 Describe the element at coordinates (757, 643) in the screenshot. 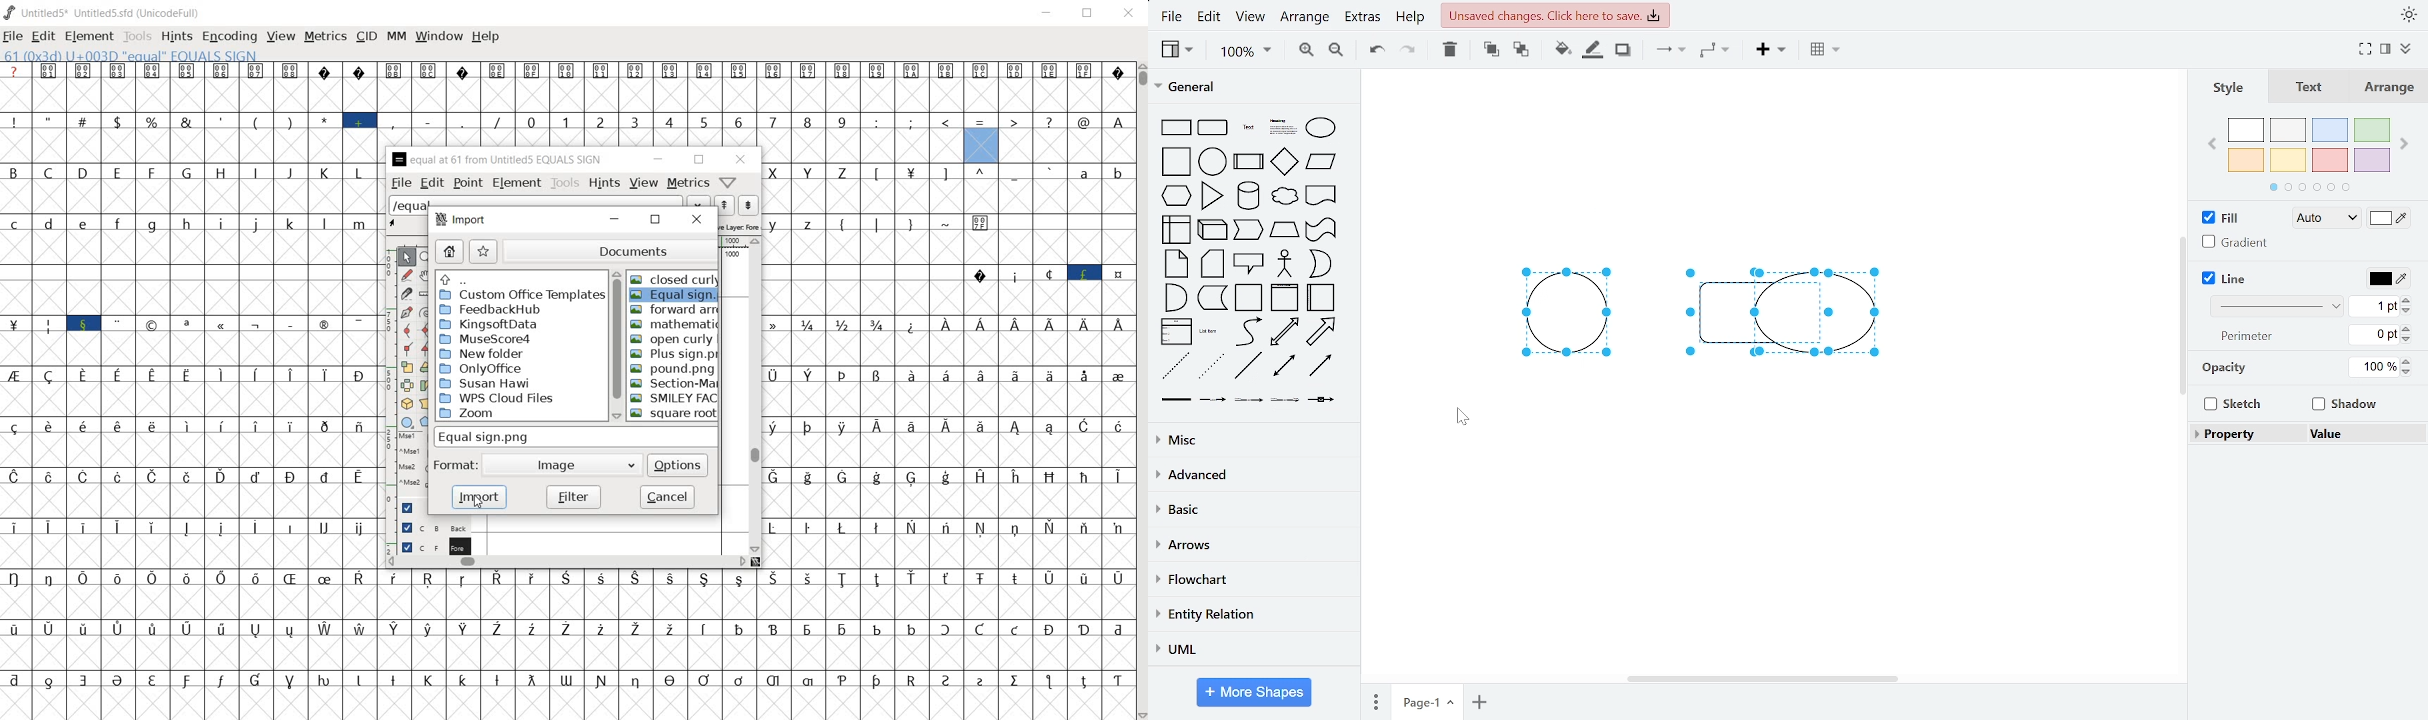

I see `glyph characters` at that location.